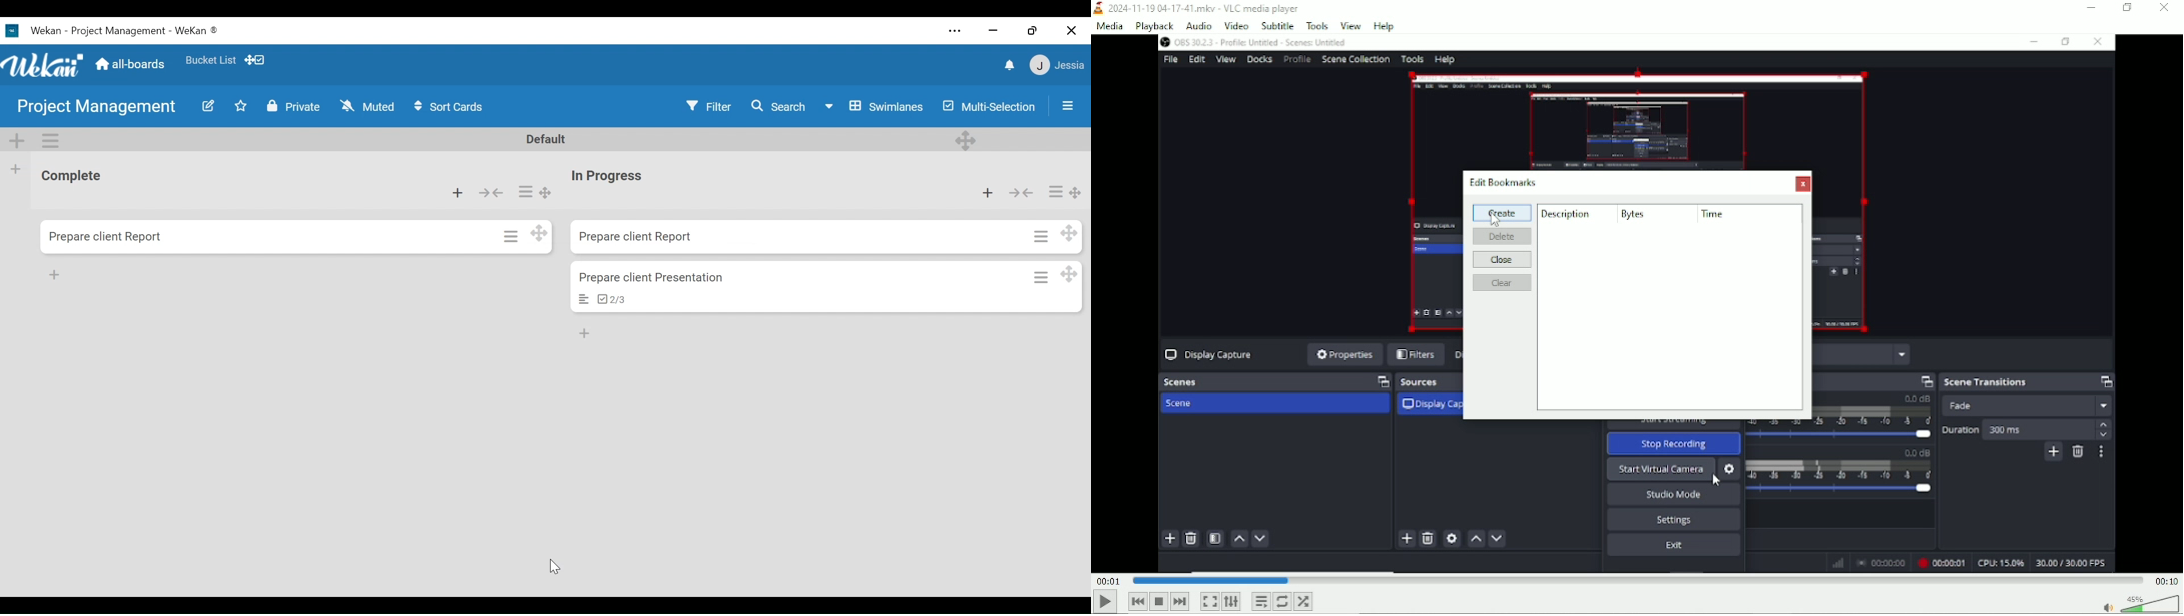 The width and height of the screenshot is (2184, 616). What do you see at coordinates (994, 30) in the screenshot?
I see `minimize` at bounding box center [994, 30].